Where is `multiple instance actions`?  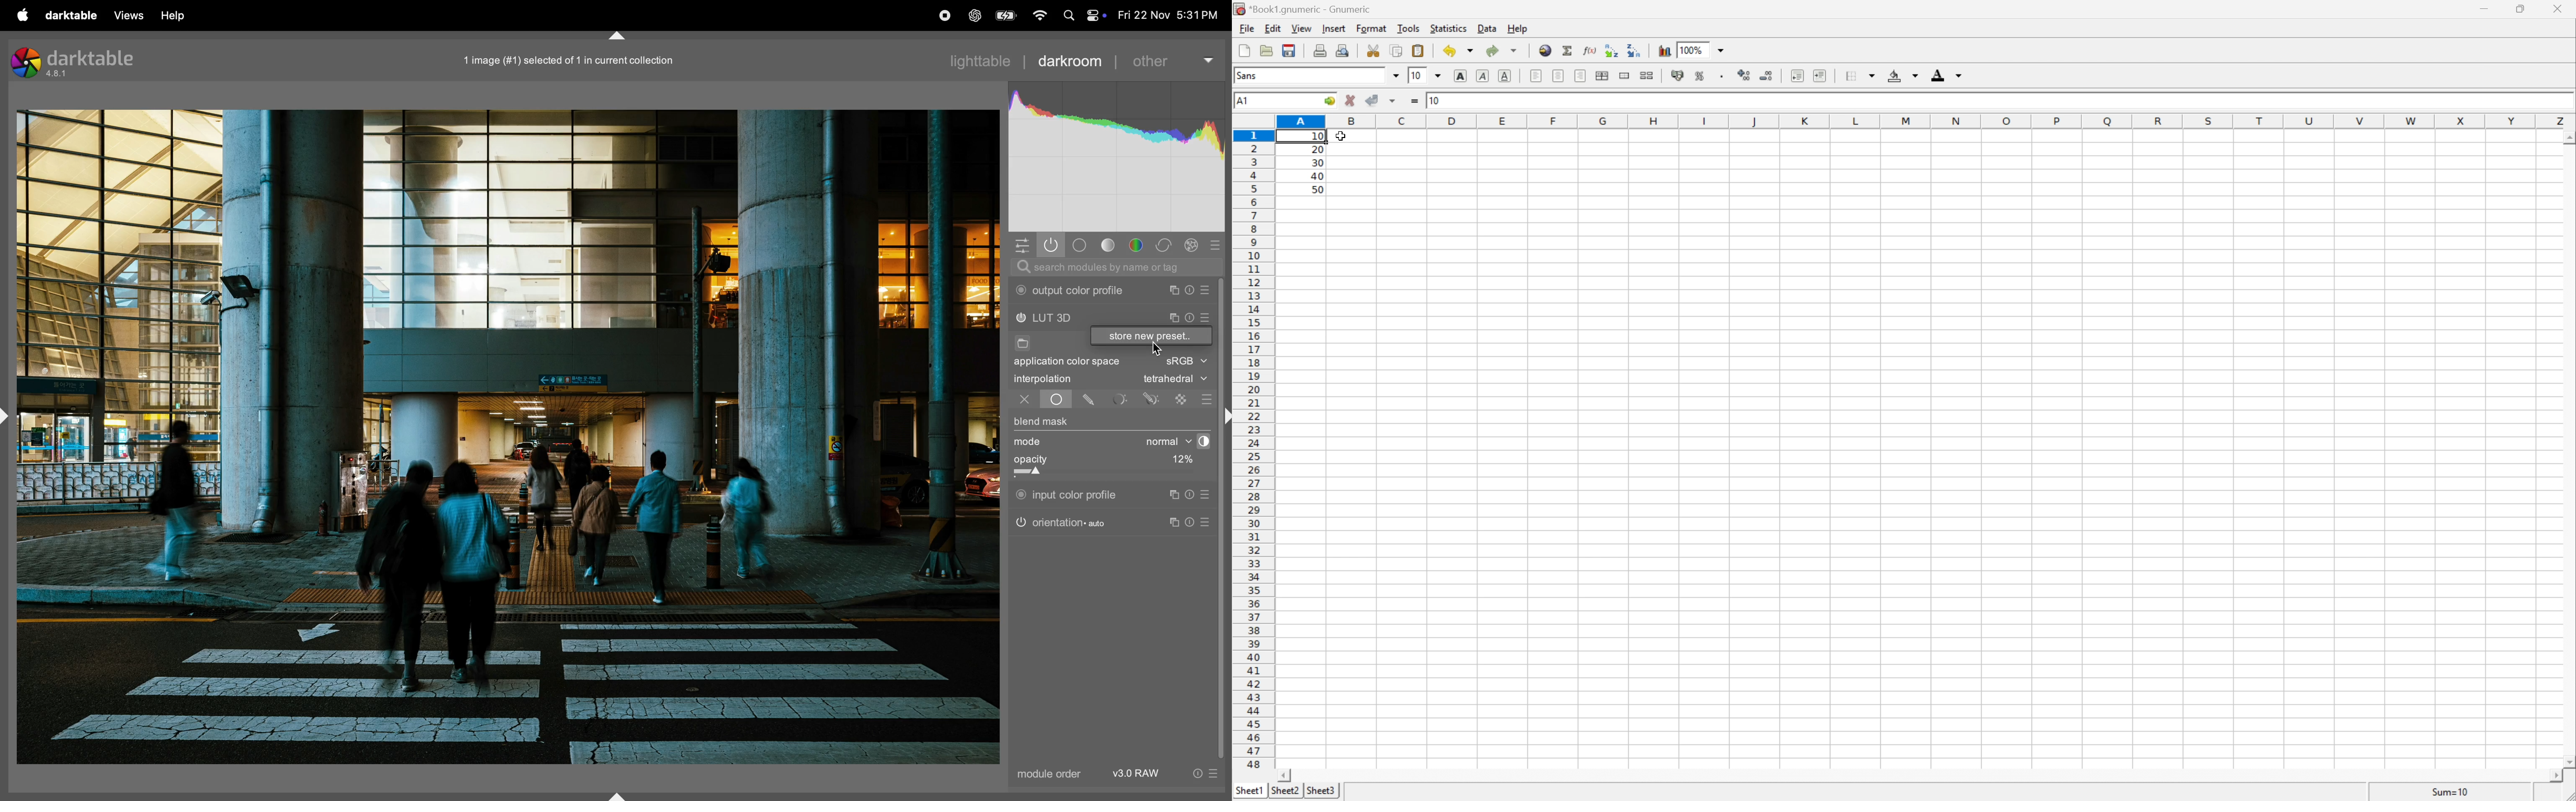
multiple instance actions is located at coordinates (1174, 318).